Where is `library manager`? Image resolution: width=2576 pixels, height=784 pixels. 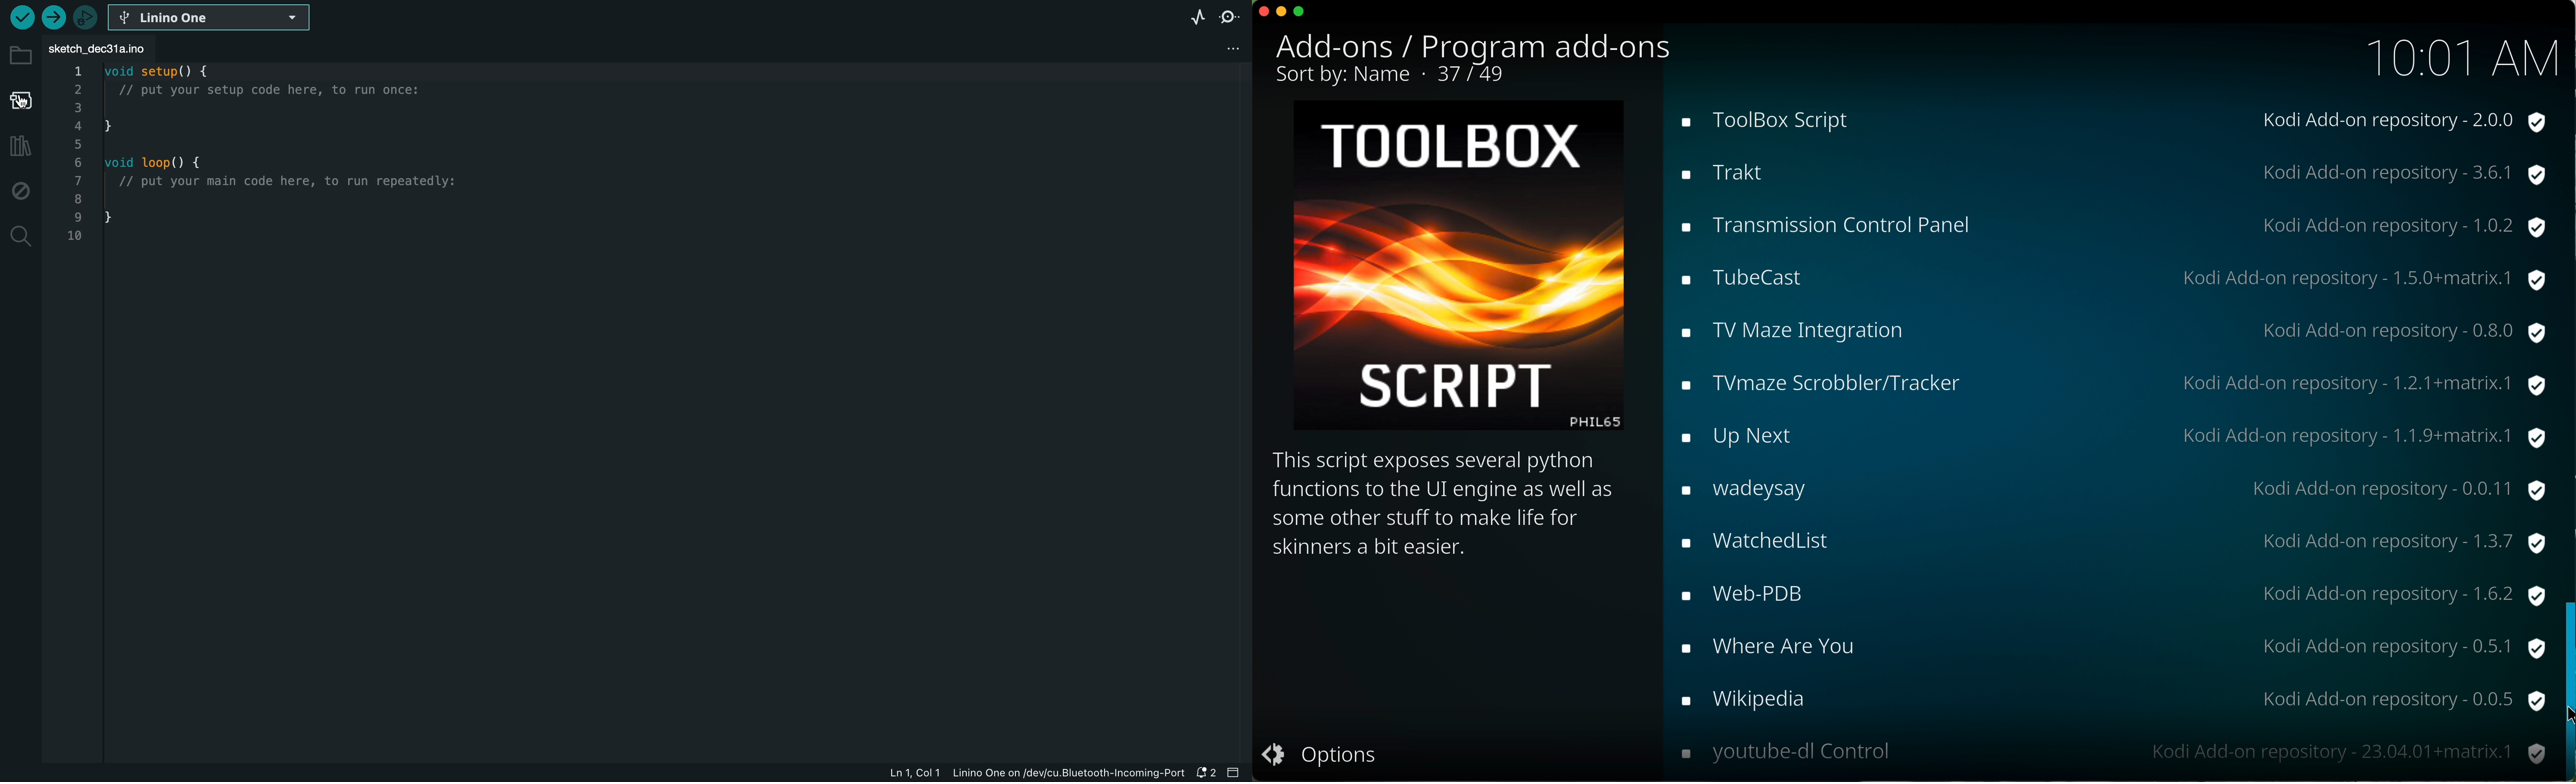
library manager is located at coordinates (20, 147).